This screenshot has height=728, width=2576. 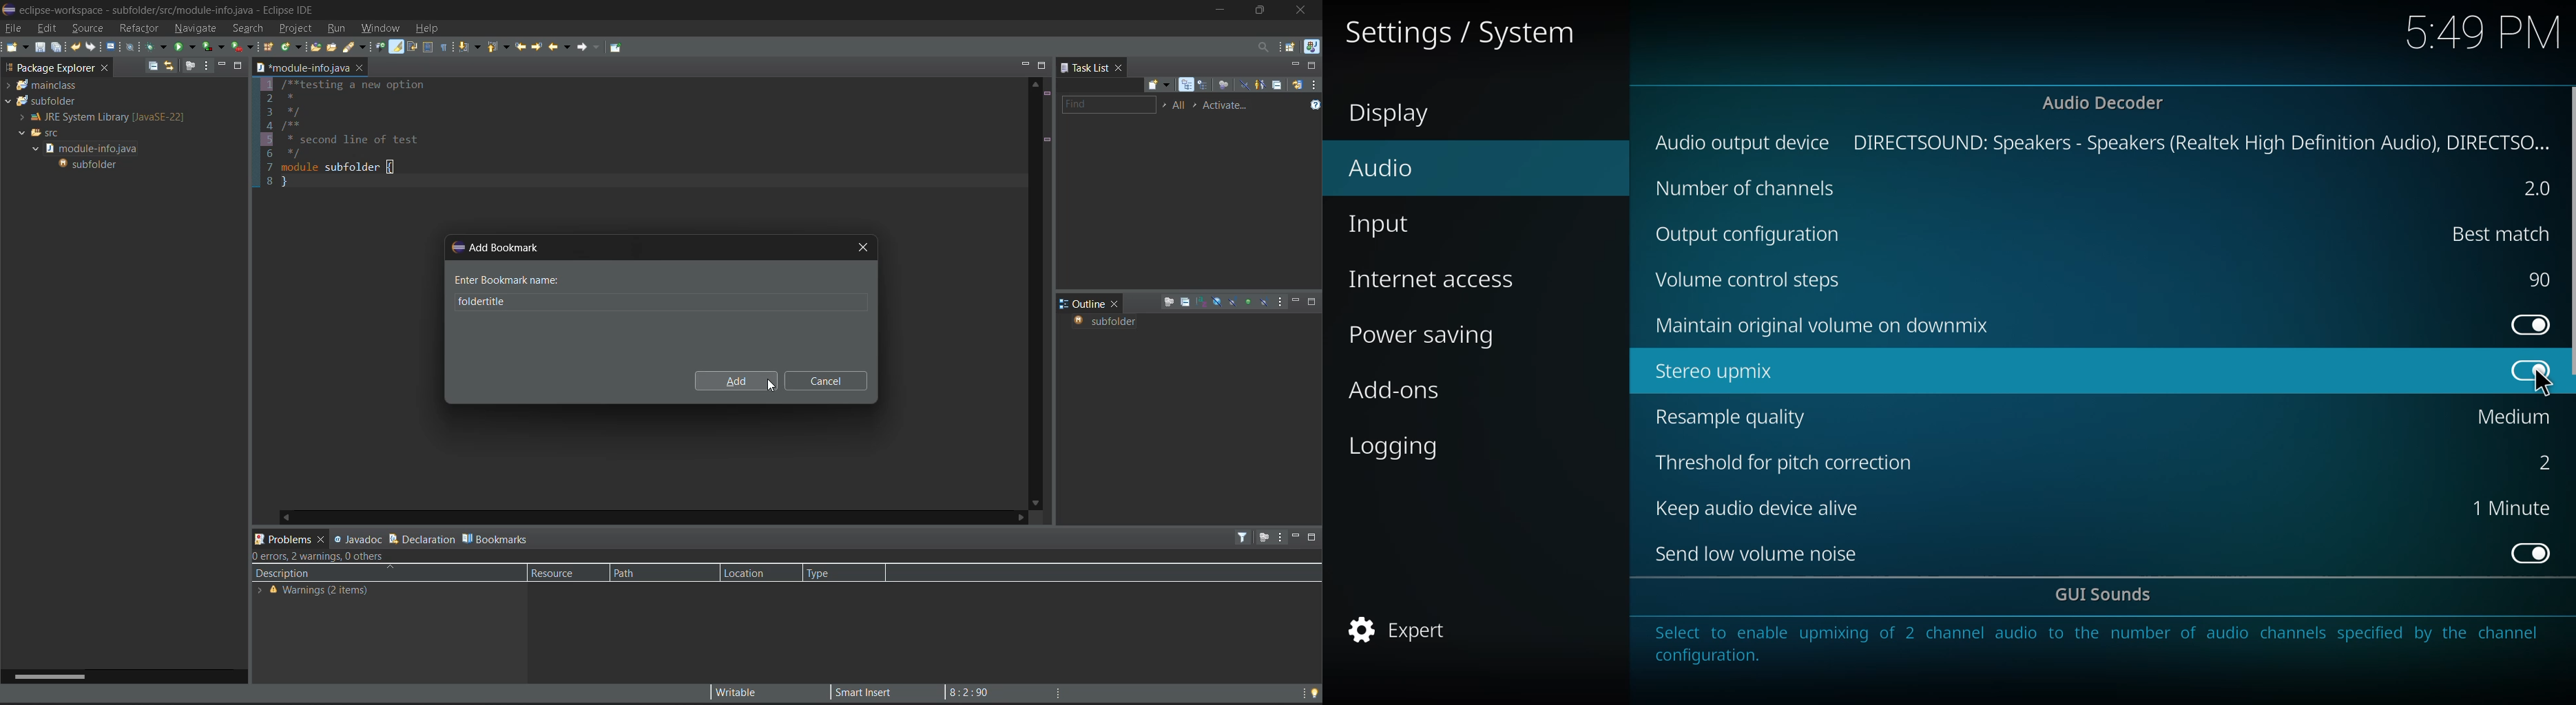 I want to click on 1 /**testing a new option 2 * 3 */ 4 /** 5 * second line of test 6 */ 7 module subfolder{ 8 }, so click(x=374, y=135).